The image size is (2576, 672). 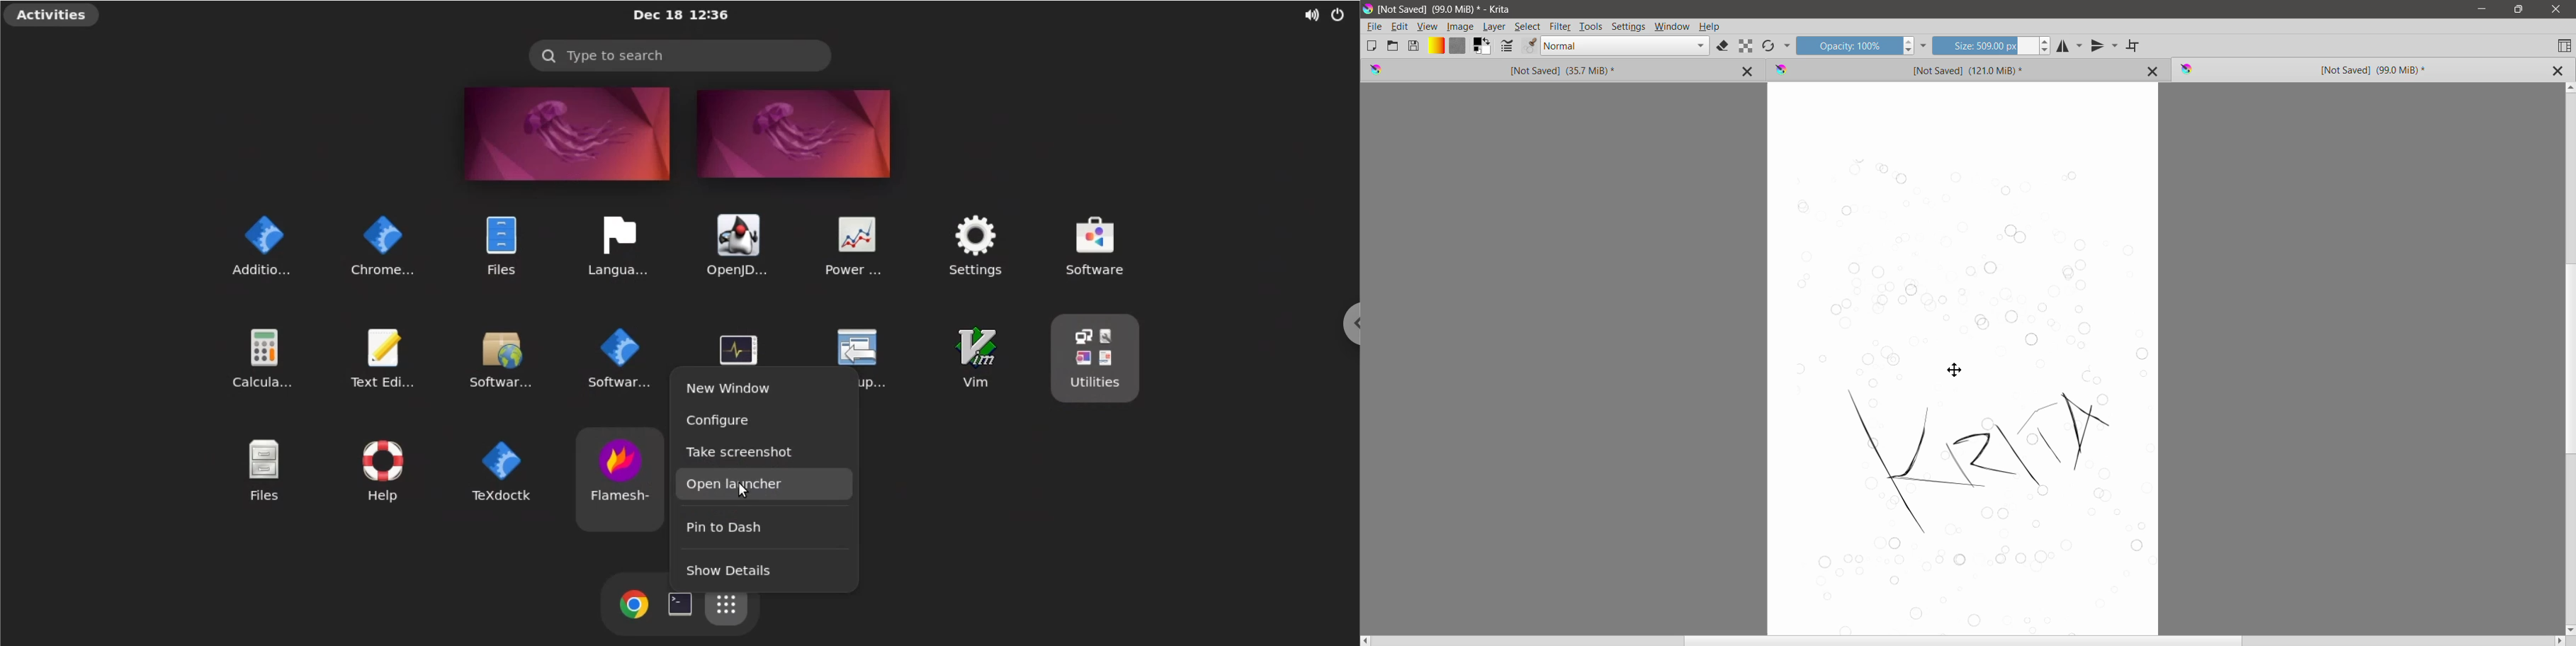 I want to click on Close, so click(x=2557, y=10).